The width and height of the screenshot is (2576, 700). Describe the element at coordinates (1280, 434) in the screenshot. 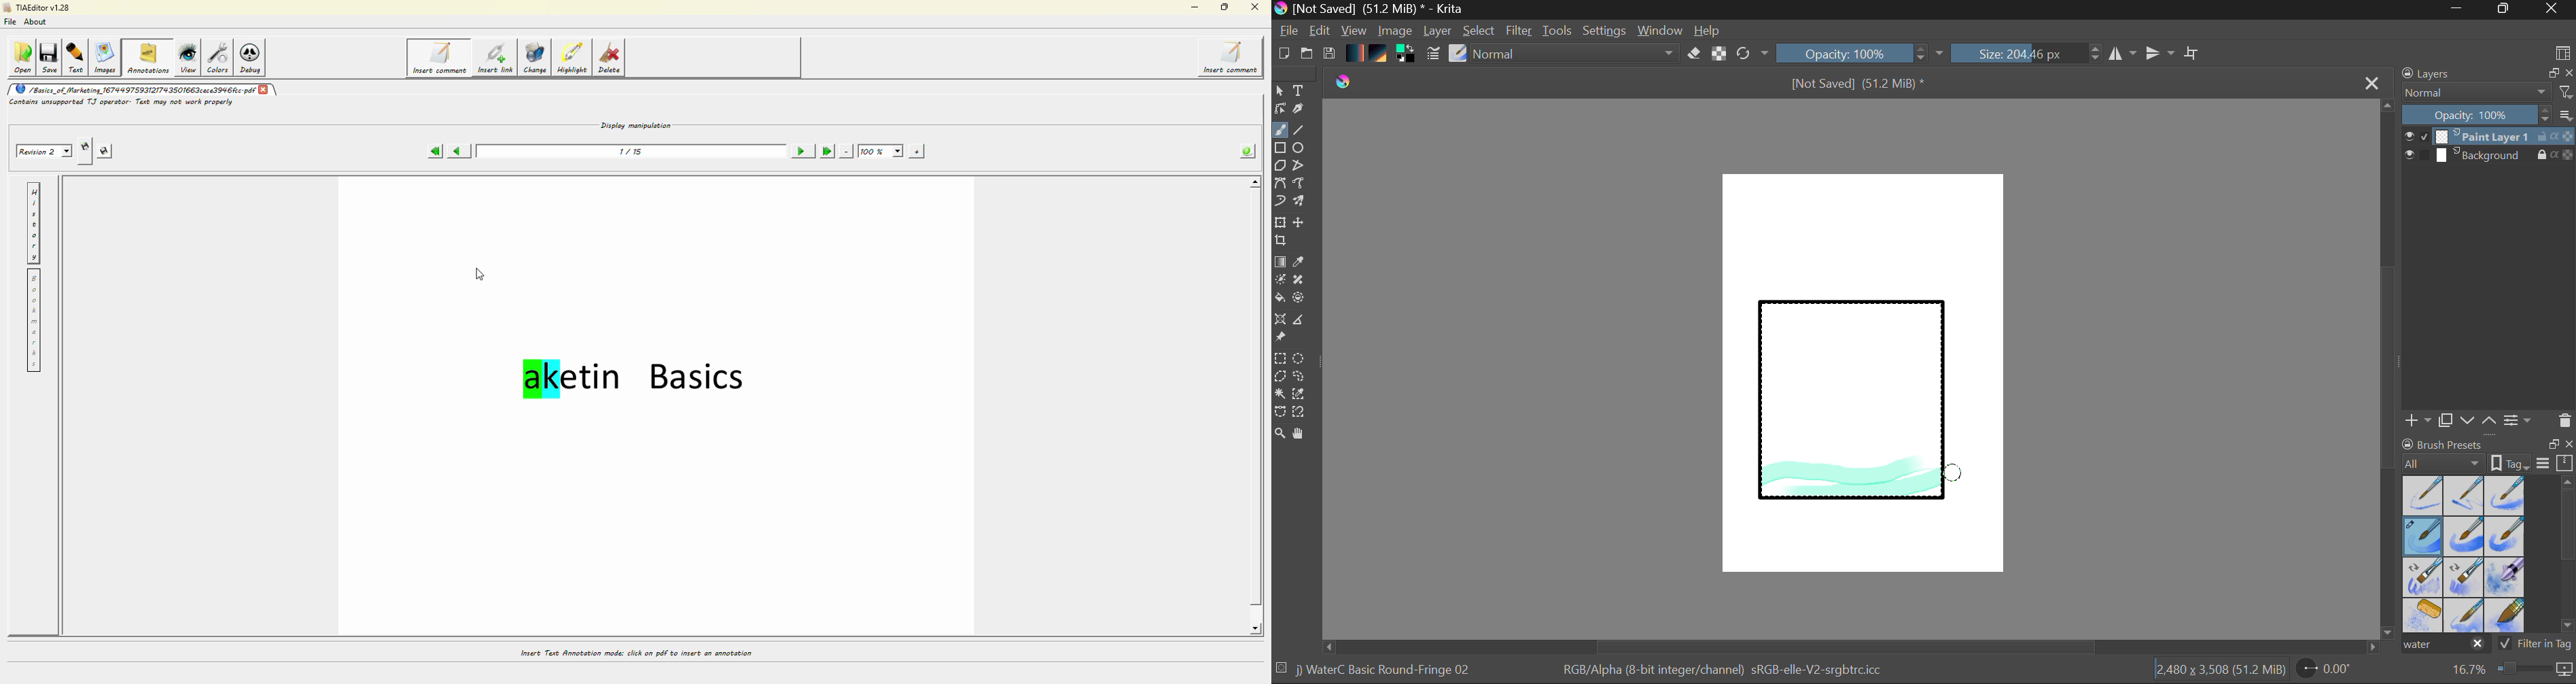

I see `Zoom` at that location.